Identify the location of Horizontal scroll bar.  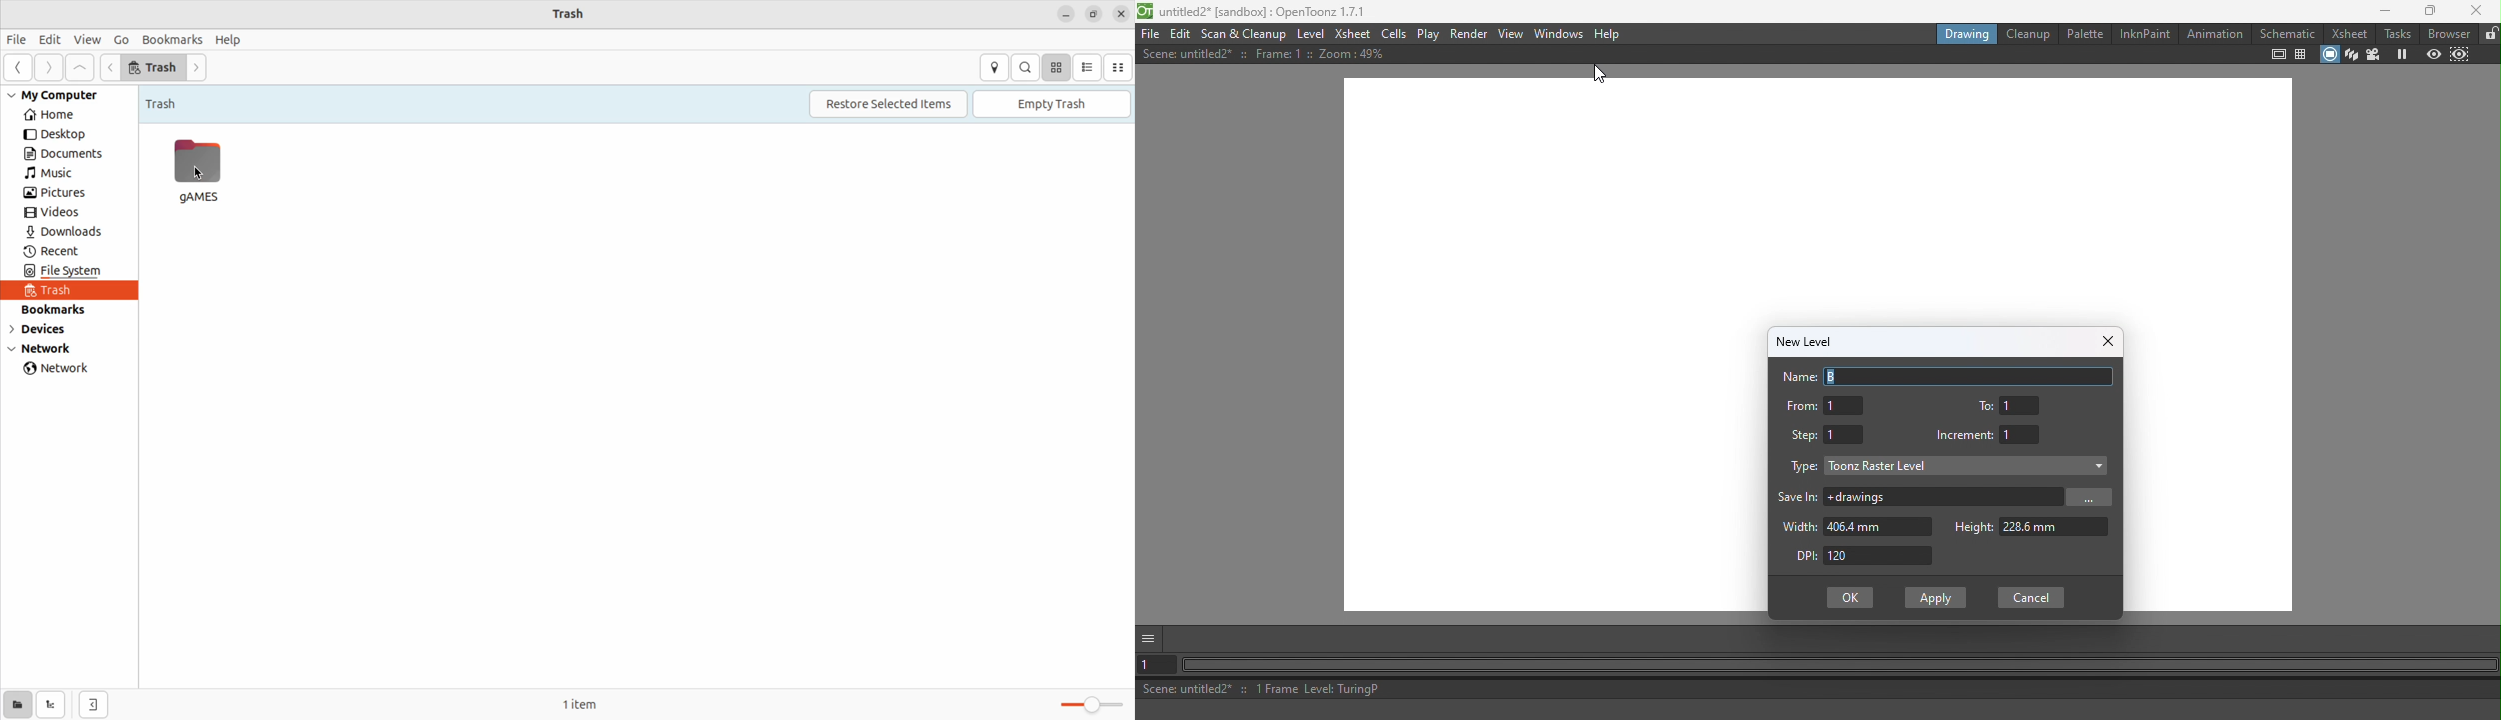
(1840, 666).